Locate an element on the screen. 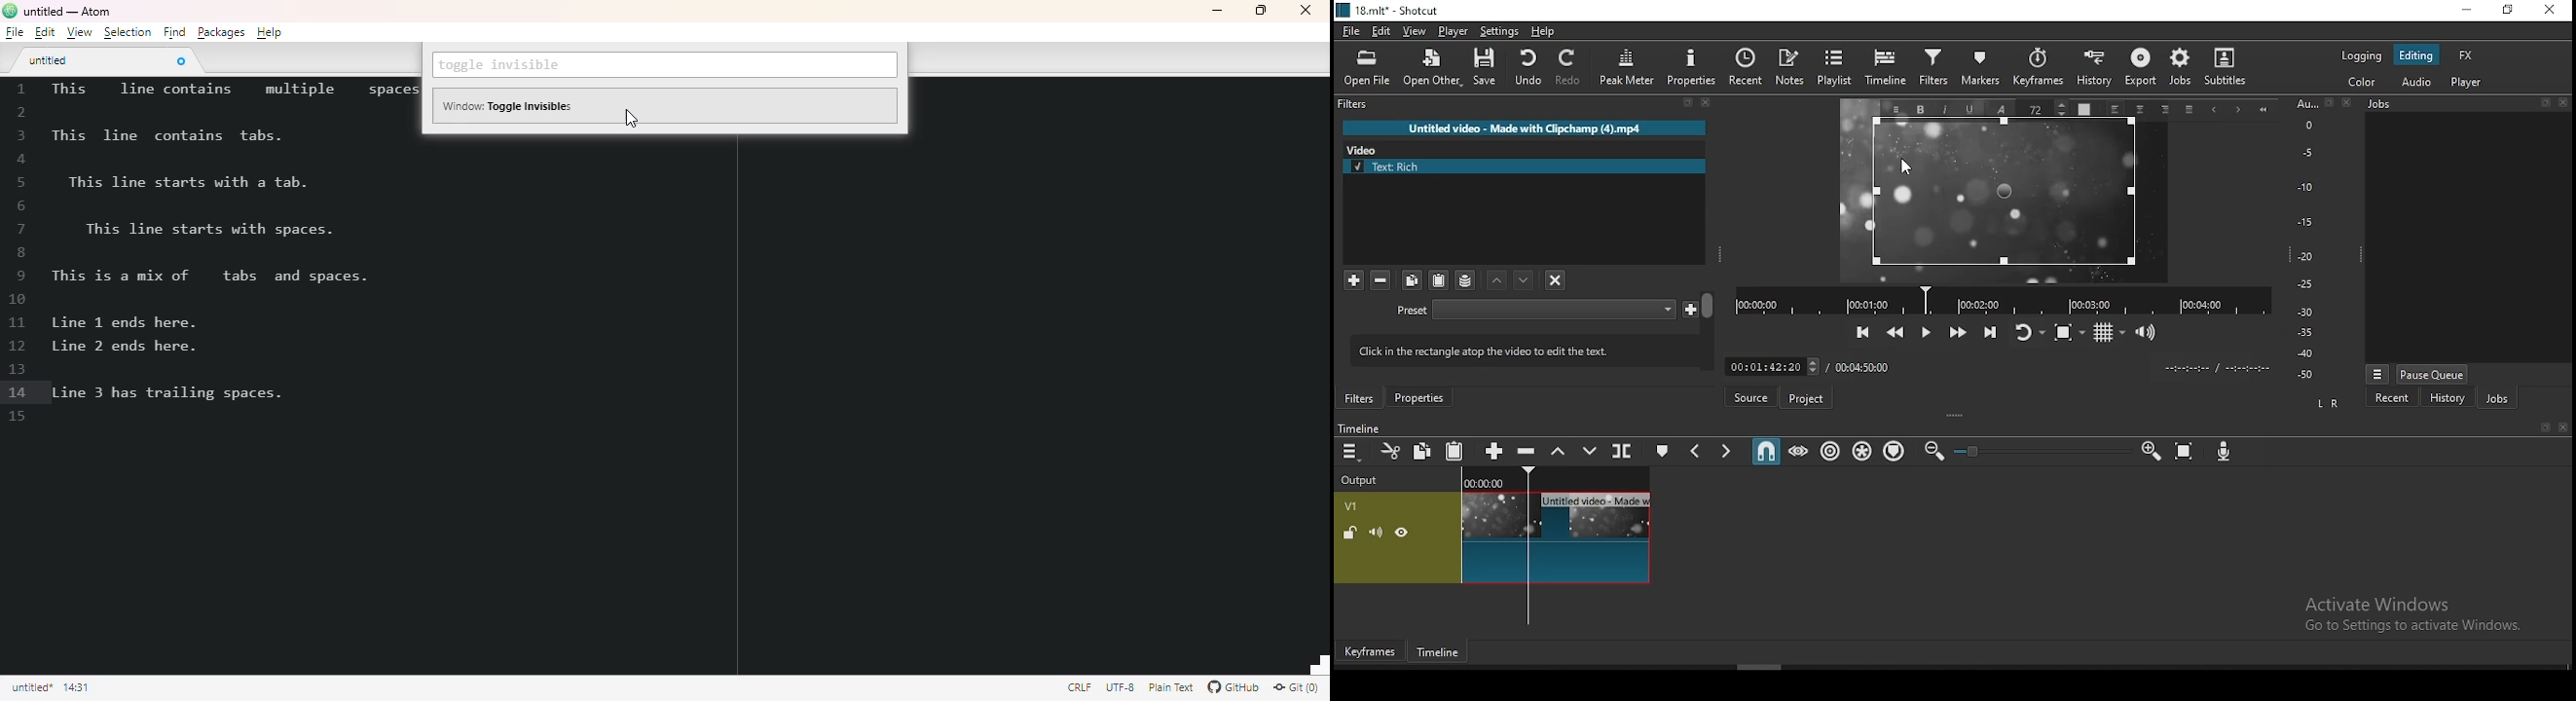 The image size is (2576, 728). filters is located at coordinates (1355, 104).